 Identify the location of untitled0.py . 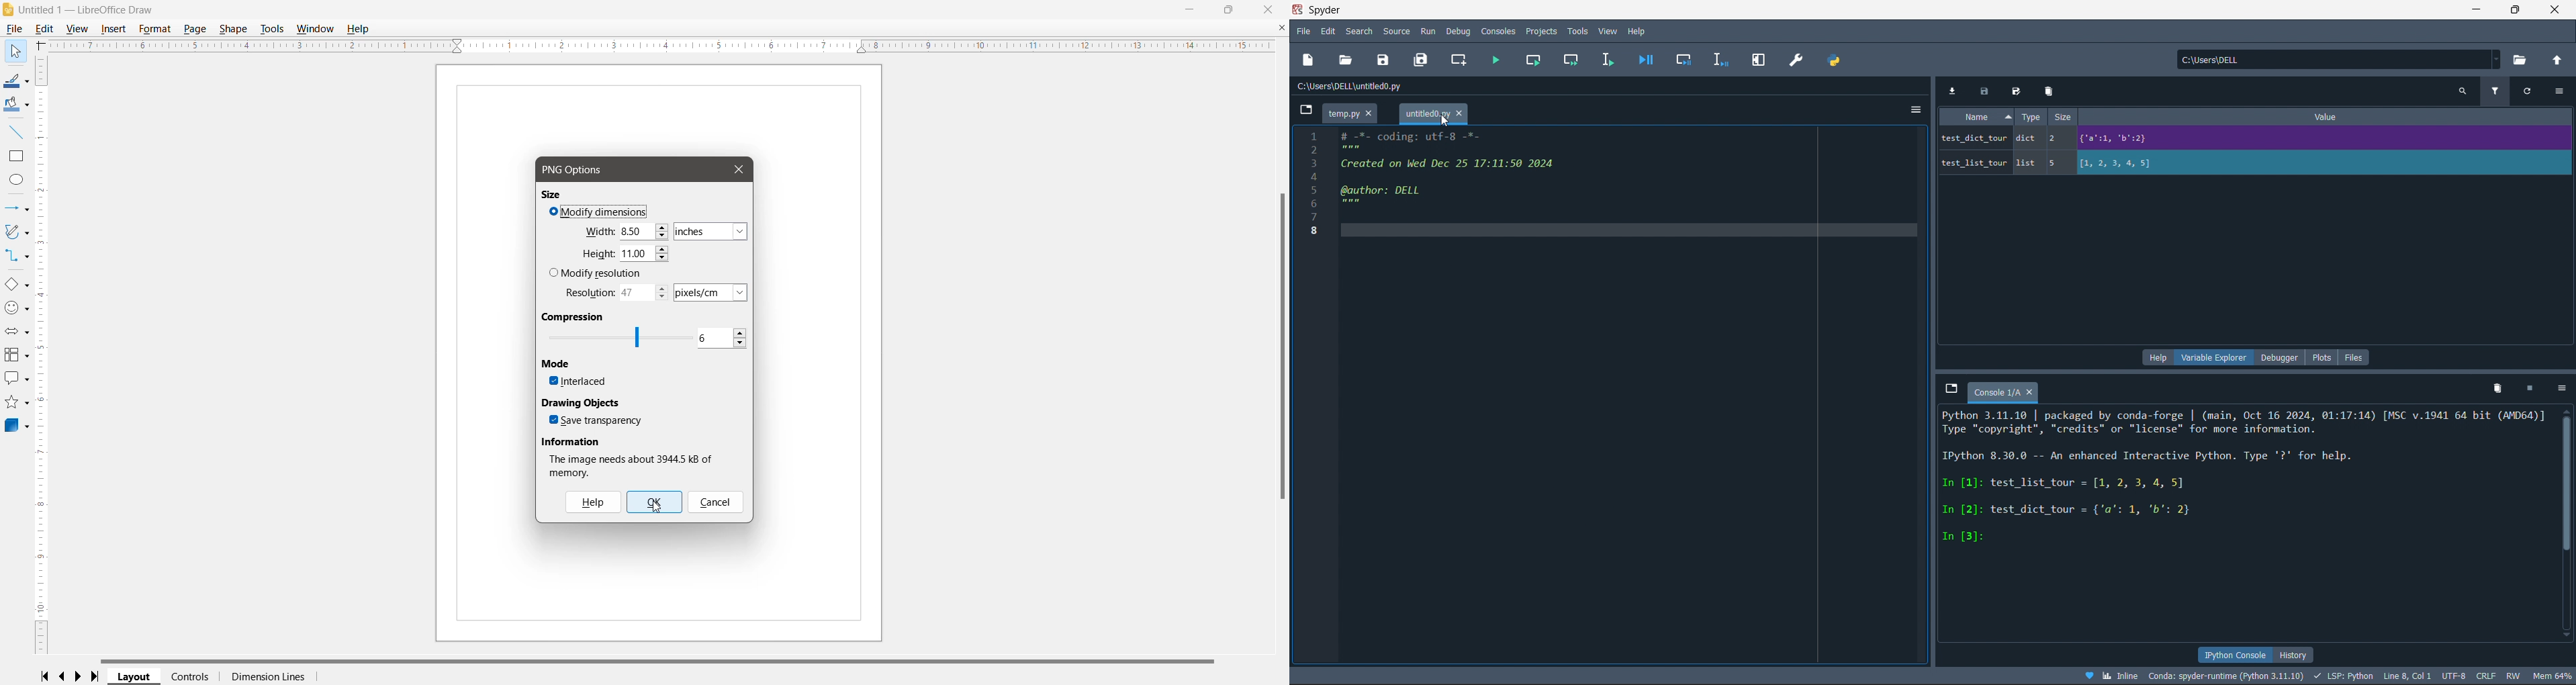
(1435, 113).